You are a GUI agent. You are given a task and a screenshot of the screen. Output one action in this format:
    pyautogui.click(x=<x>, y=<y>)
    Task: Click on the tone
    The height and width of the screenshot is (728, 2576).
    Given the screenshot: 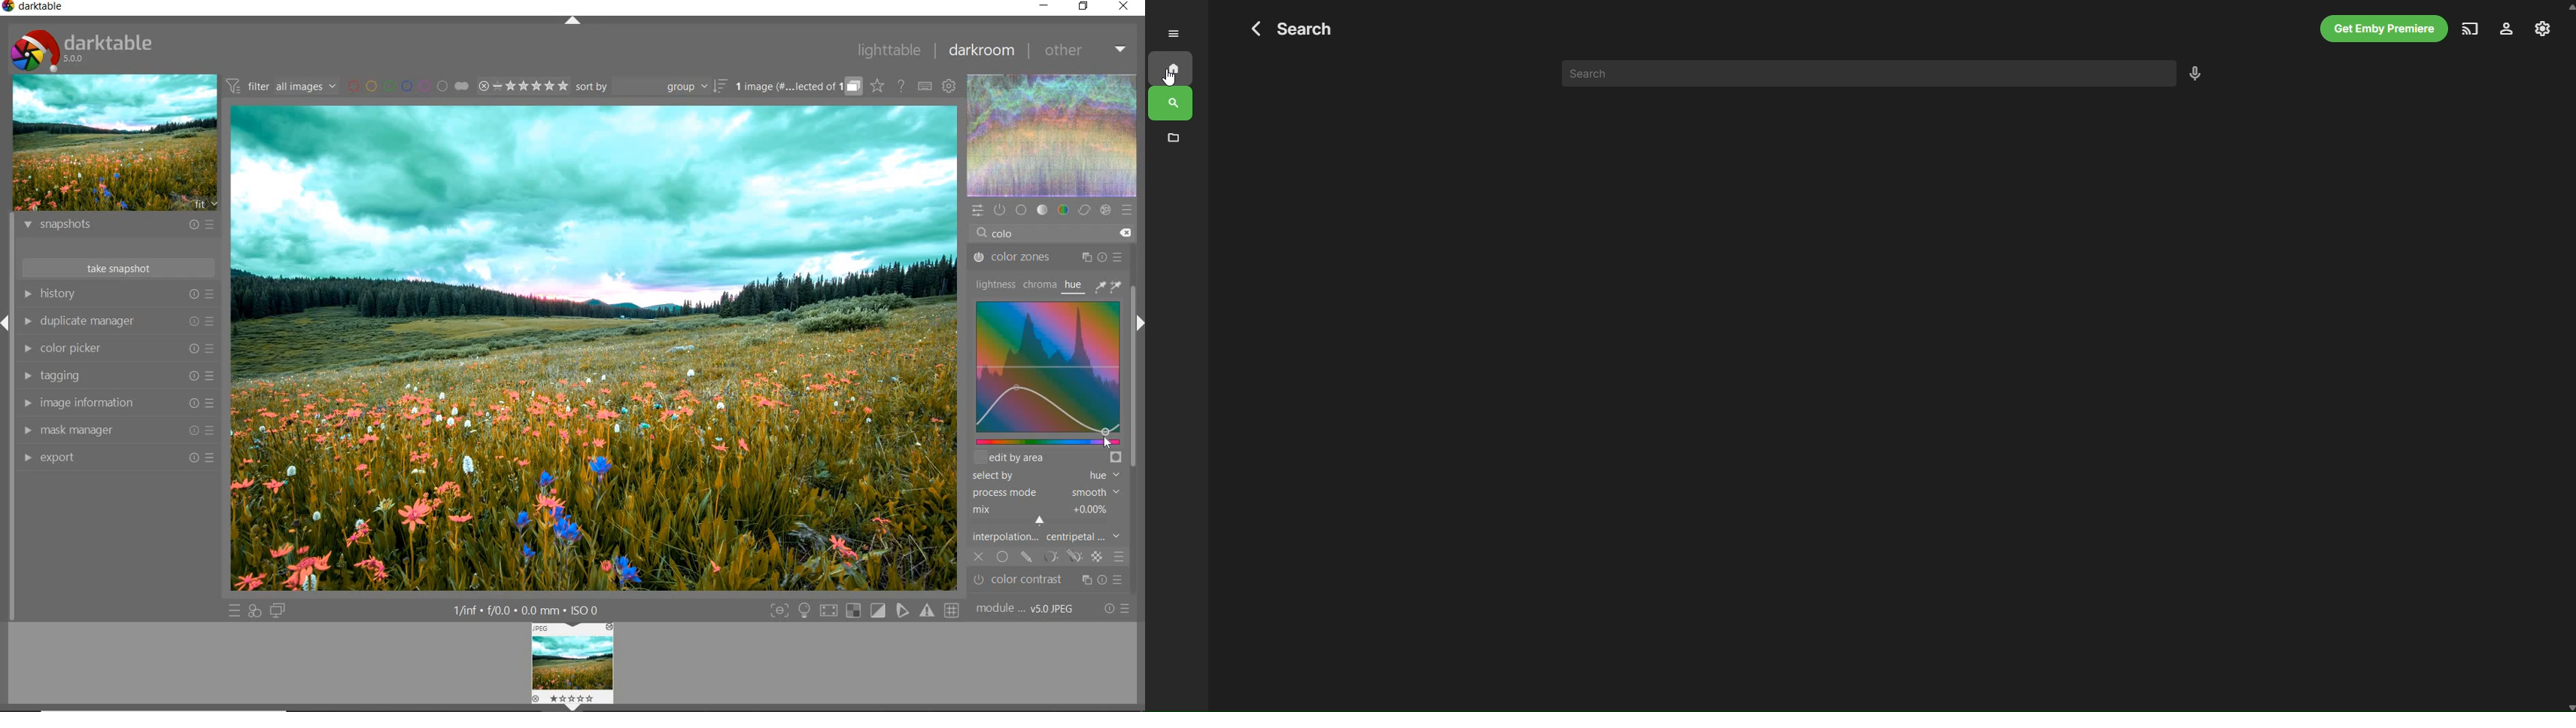 What is the action you would take?
    pyautogui.click(x=1043, y=209)
    